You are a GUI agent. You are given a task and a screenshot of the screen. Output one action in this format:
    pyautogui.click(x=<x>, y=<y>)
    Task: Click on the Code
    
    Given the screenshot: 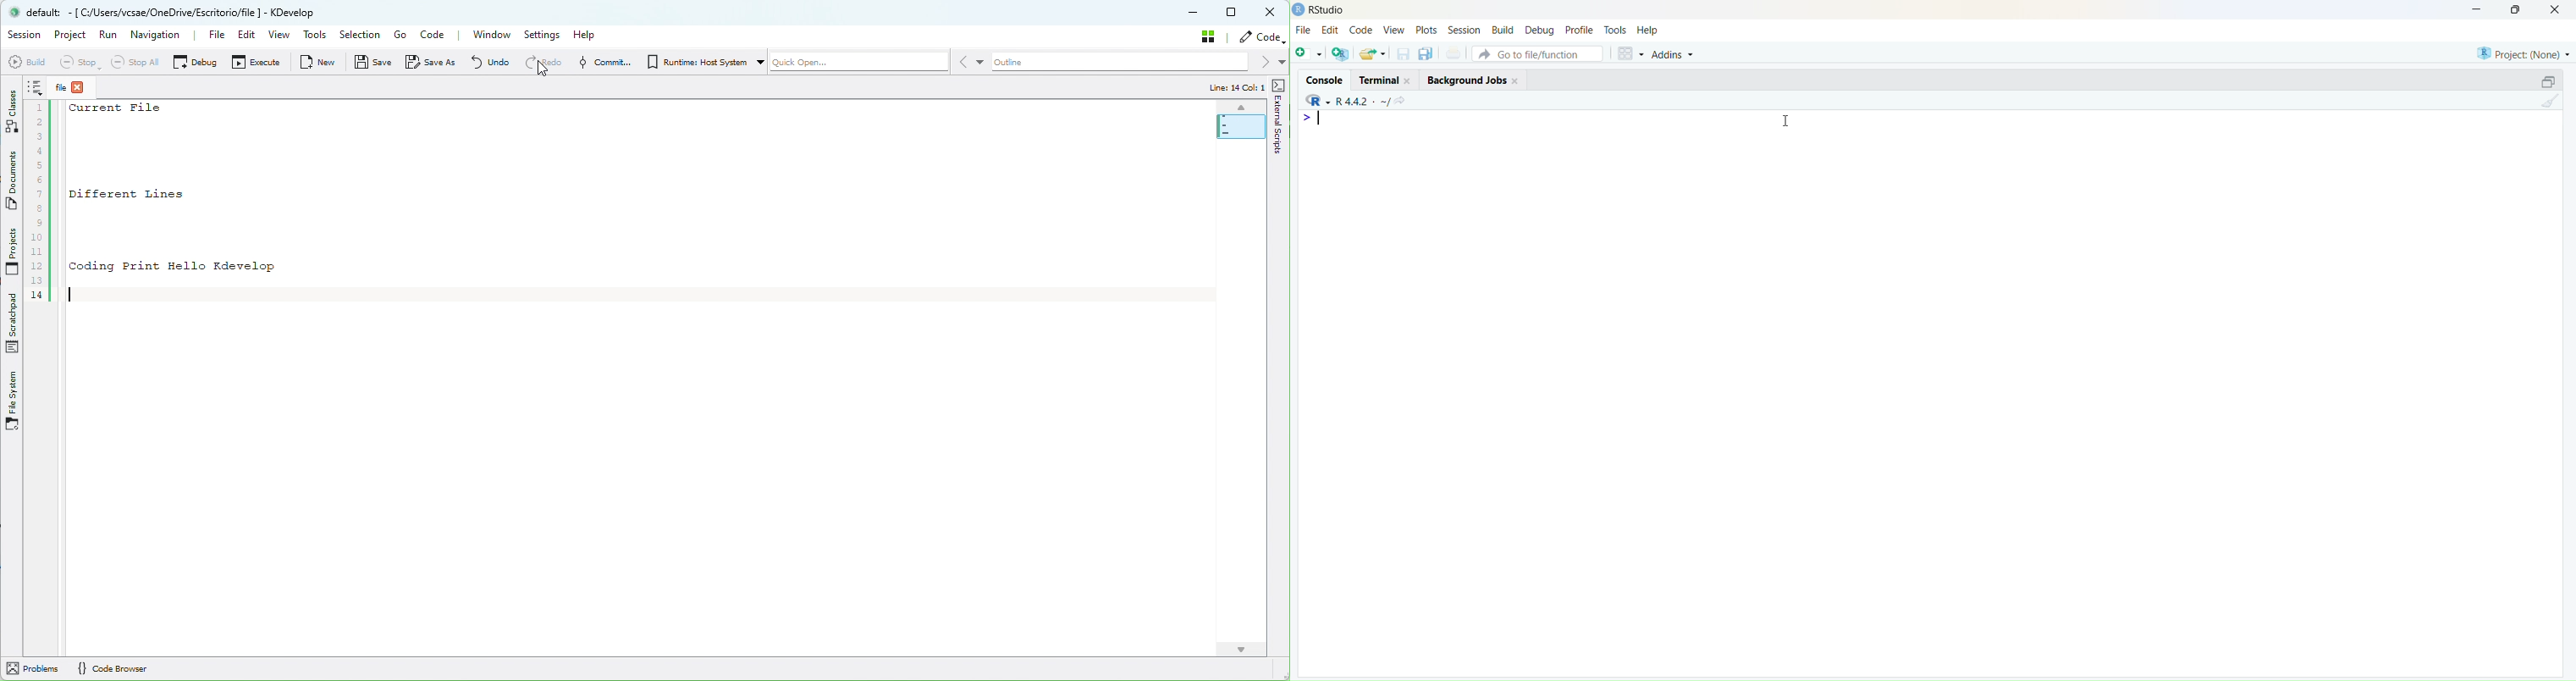 What is the action you would take?
    pyautogui.click(x=1361, y=29)
    